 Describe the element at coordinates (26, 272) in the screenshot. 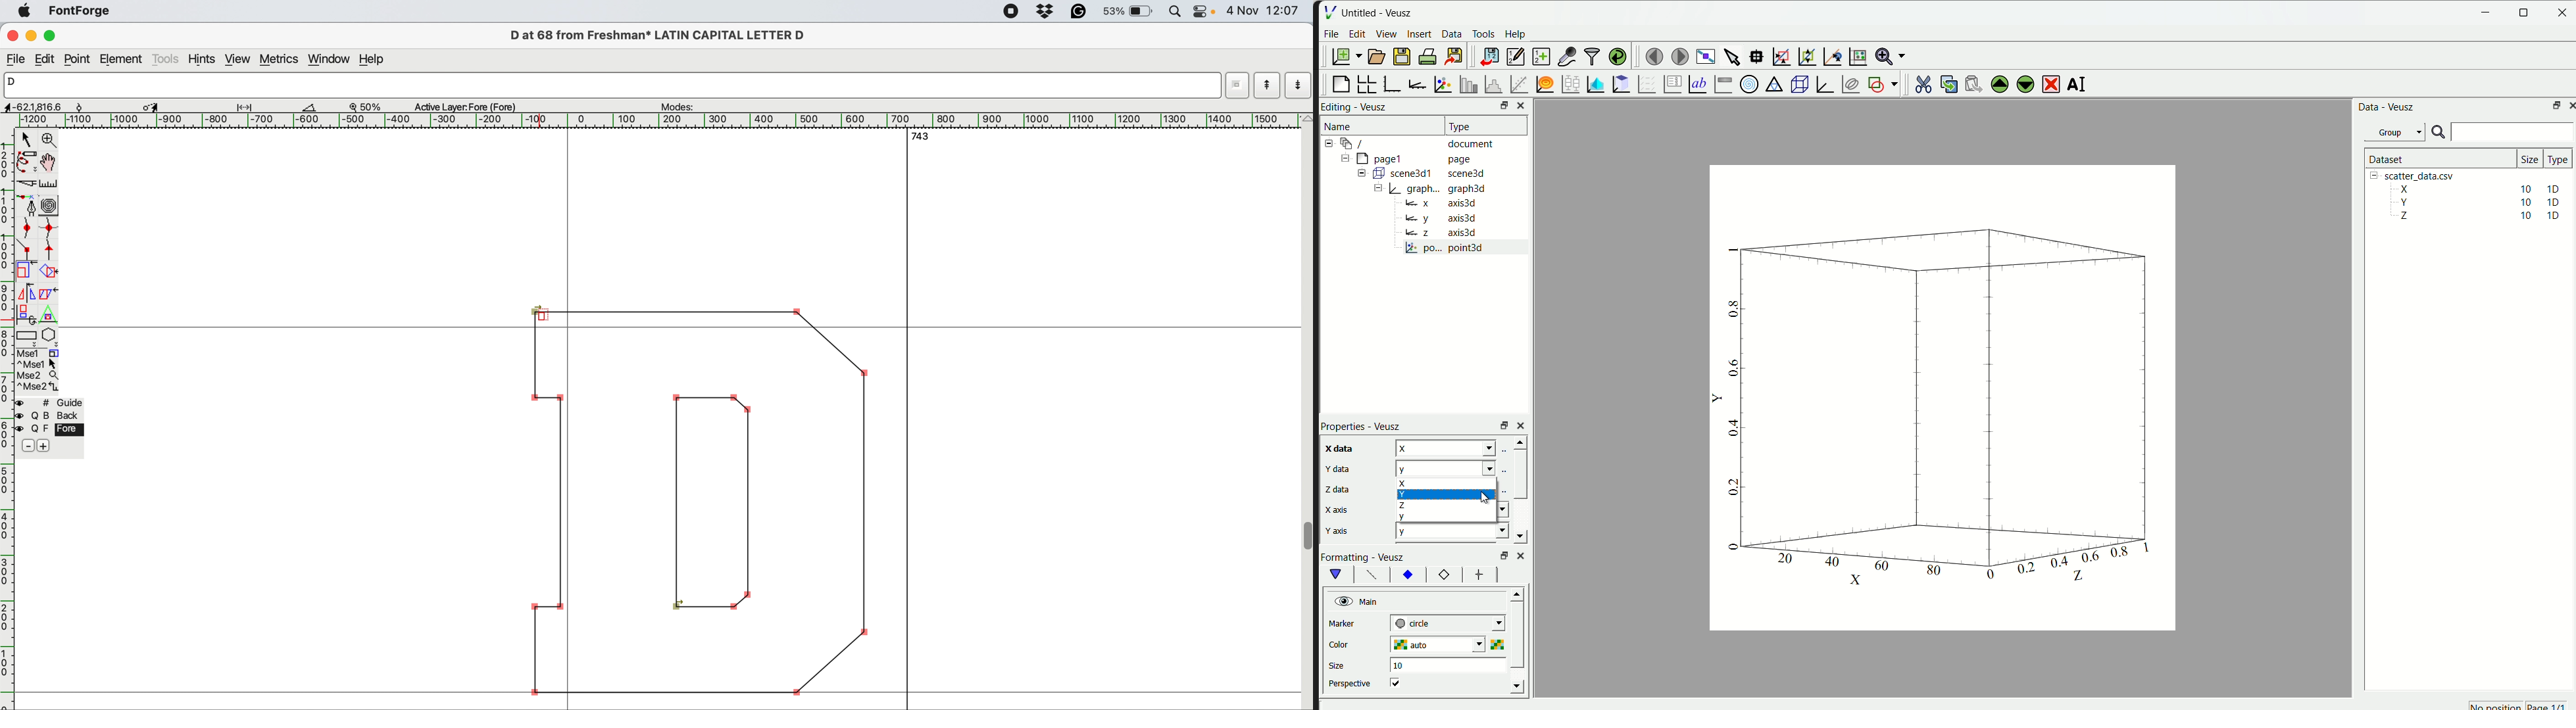

I see `scale the selection` at that location.